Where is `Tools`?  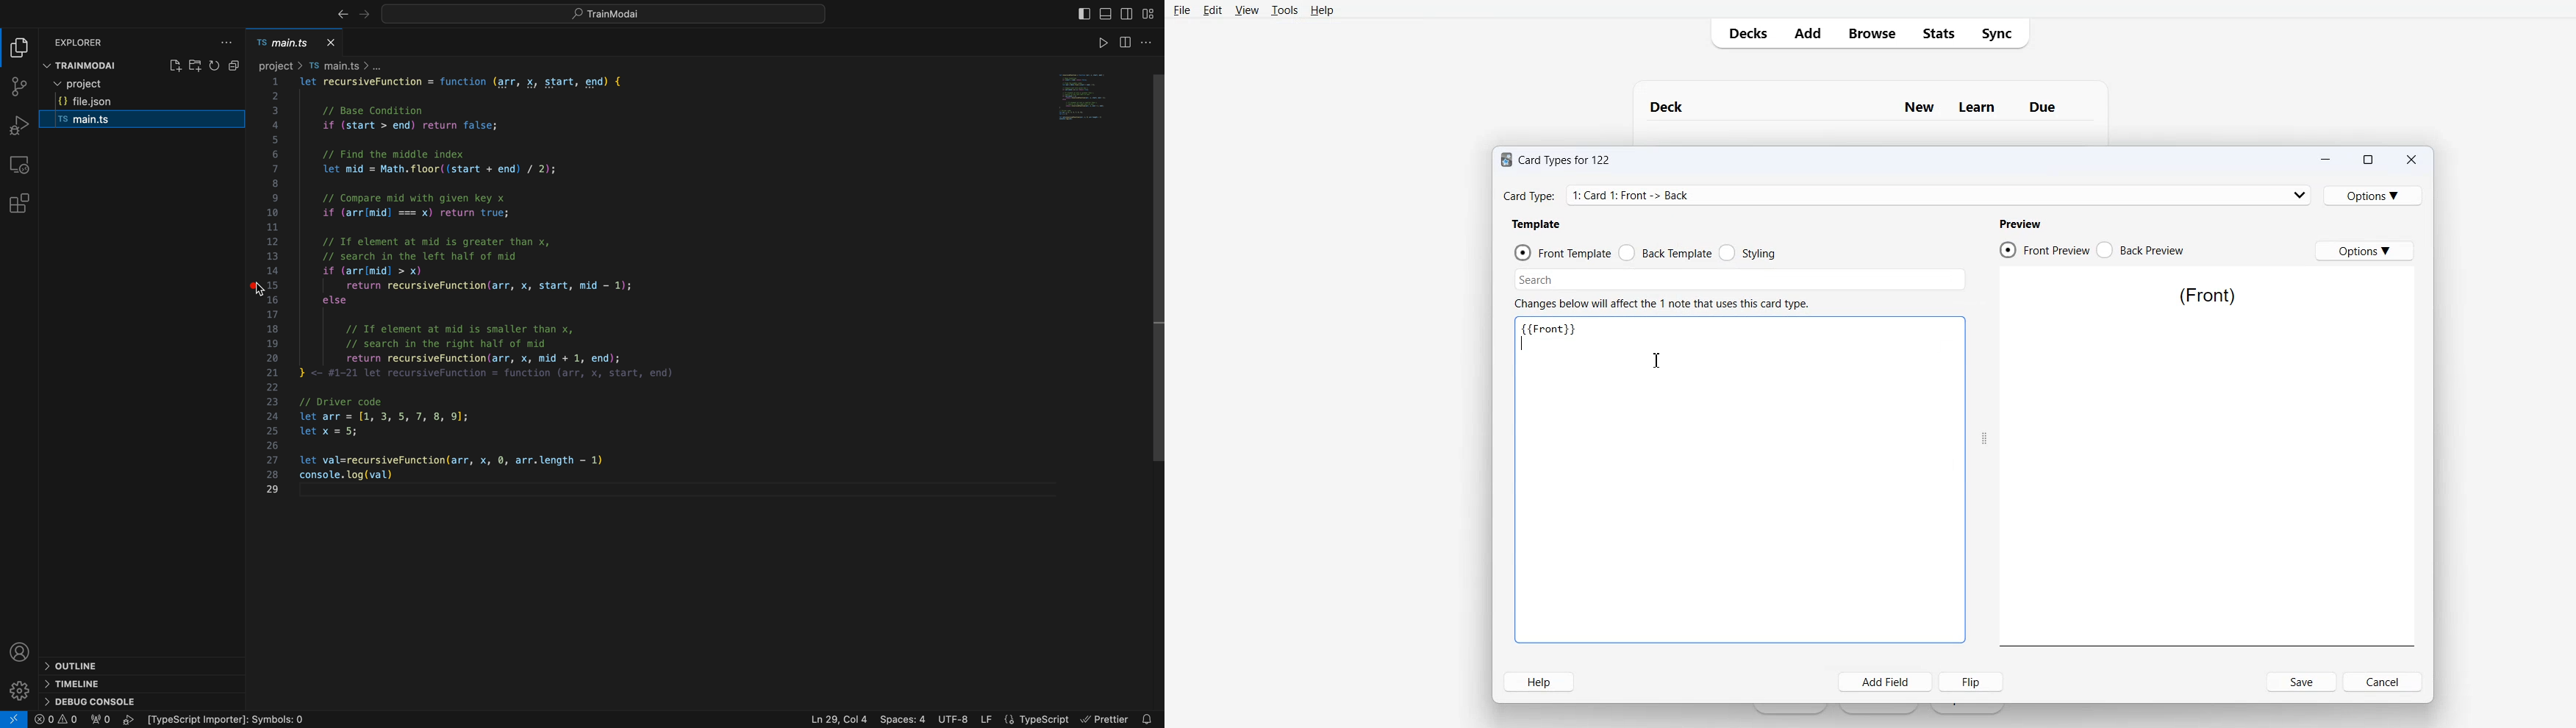 Tools is located at coordinates (1285, 10).